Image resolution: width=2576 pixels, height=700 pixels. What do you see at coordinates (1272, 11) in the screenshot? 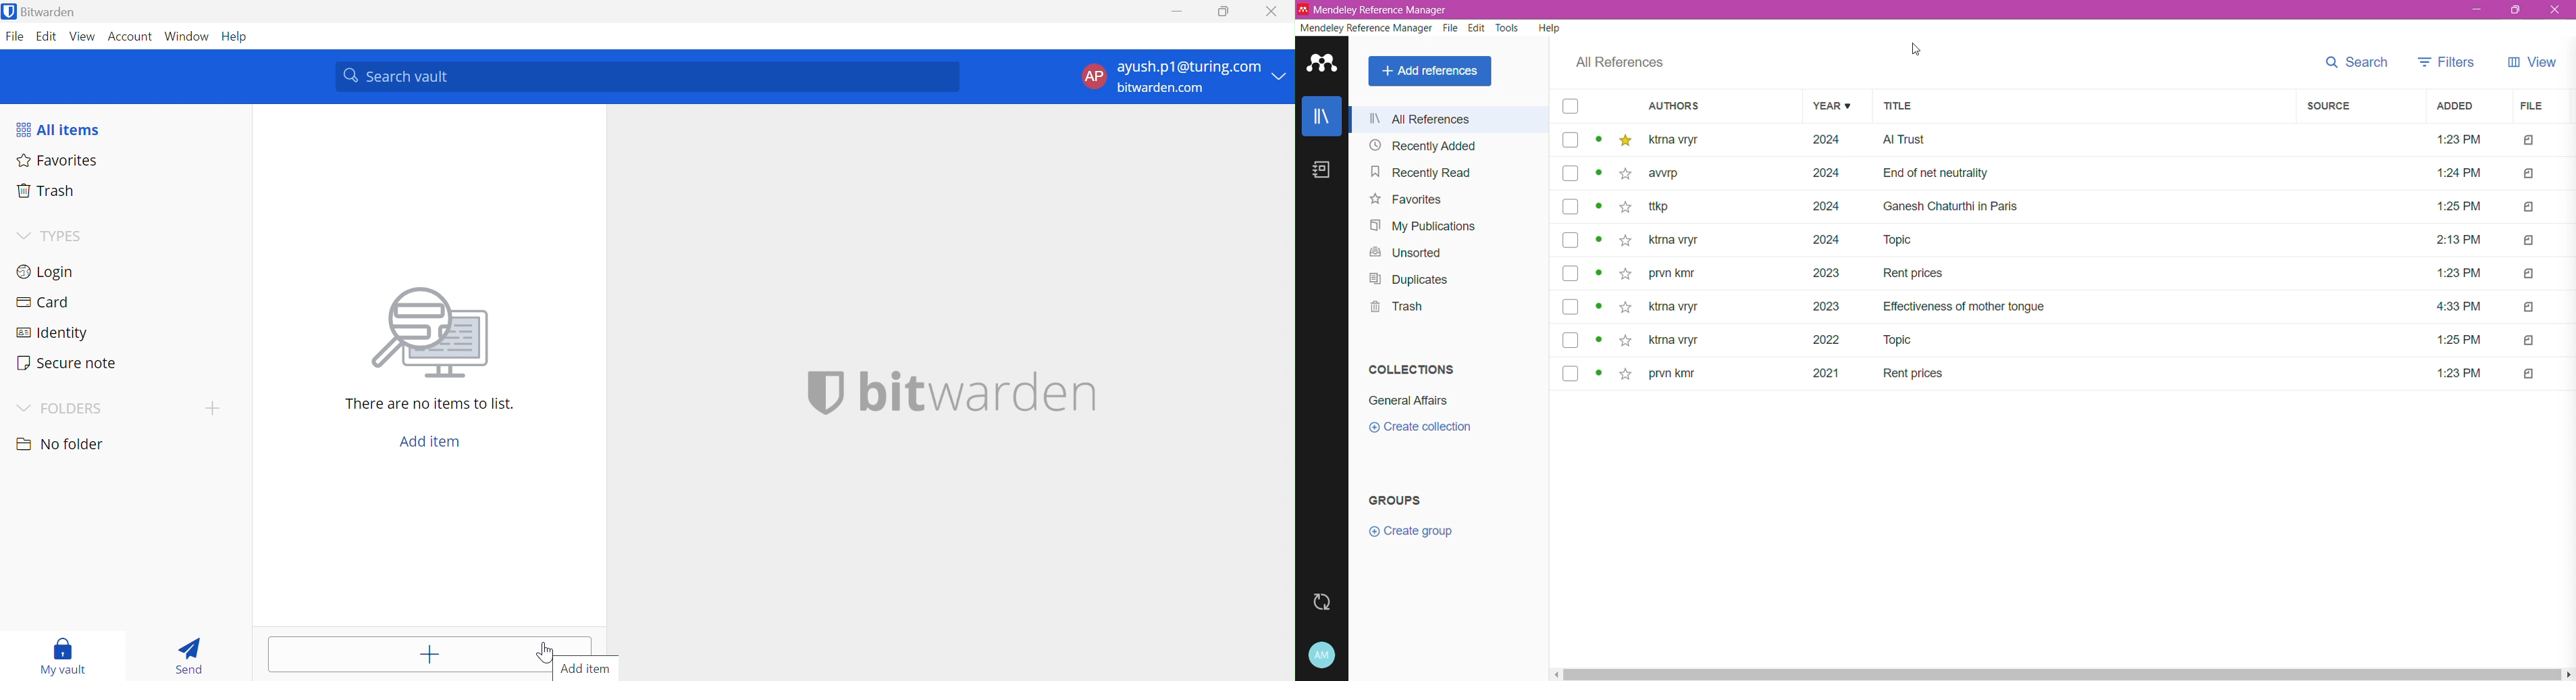
I see `Close` at bounding box center [1272, 11].